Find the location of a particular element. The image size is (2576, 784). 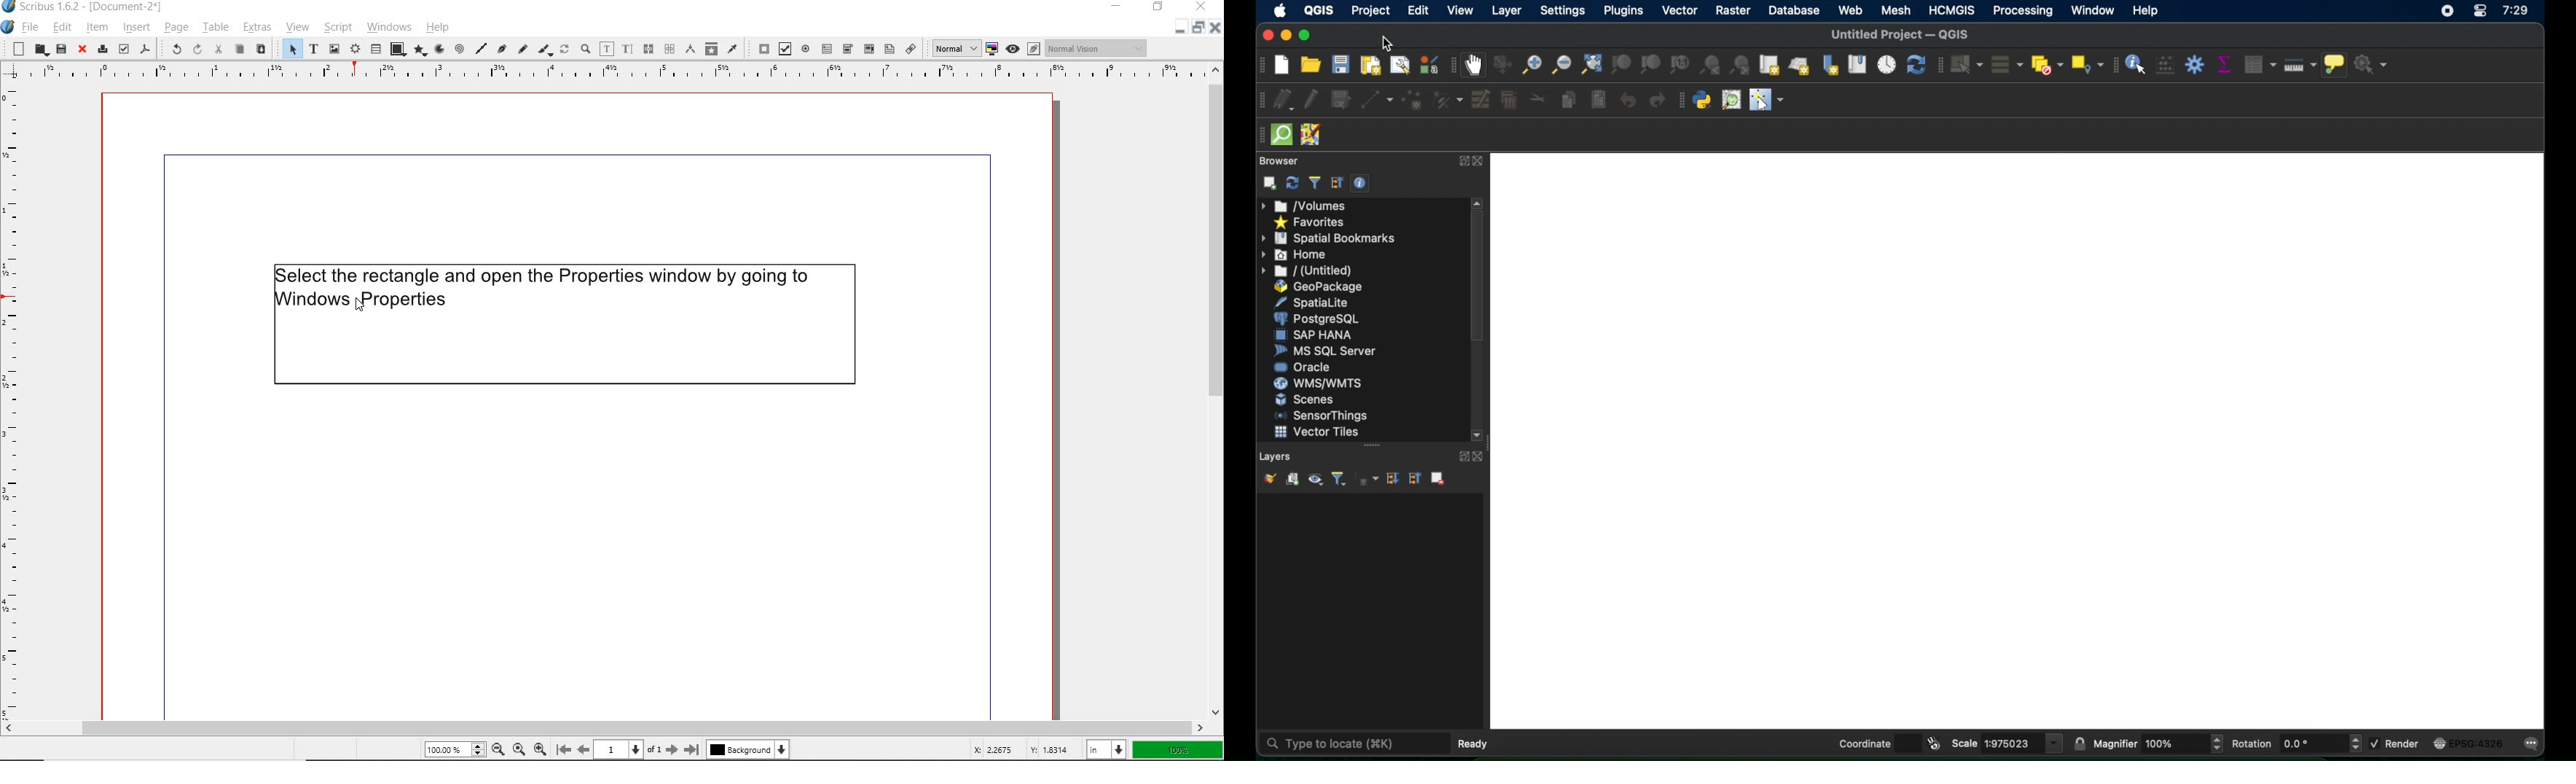

scroll up arrow is located at coordinates (1478, 202).